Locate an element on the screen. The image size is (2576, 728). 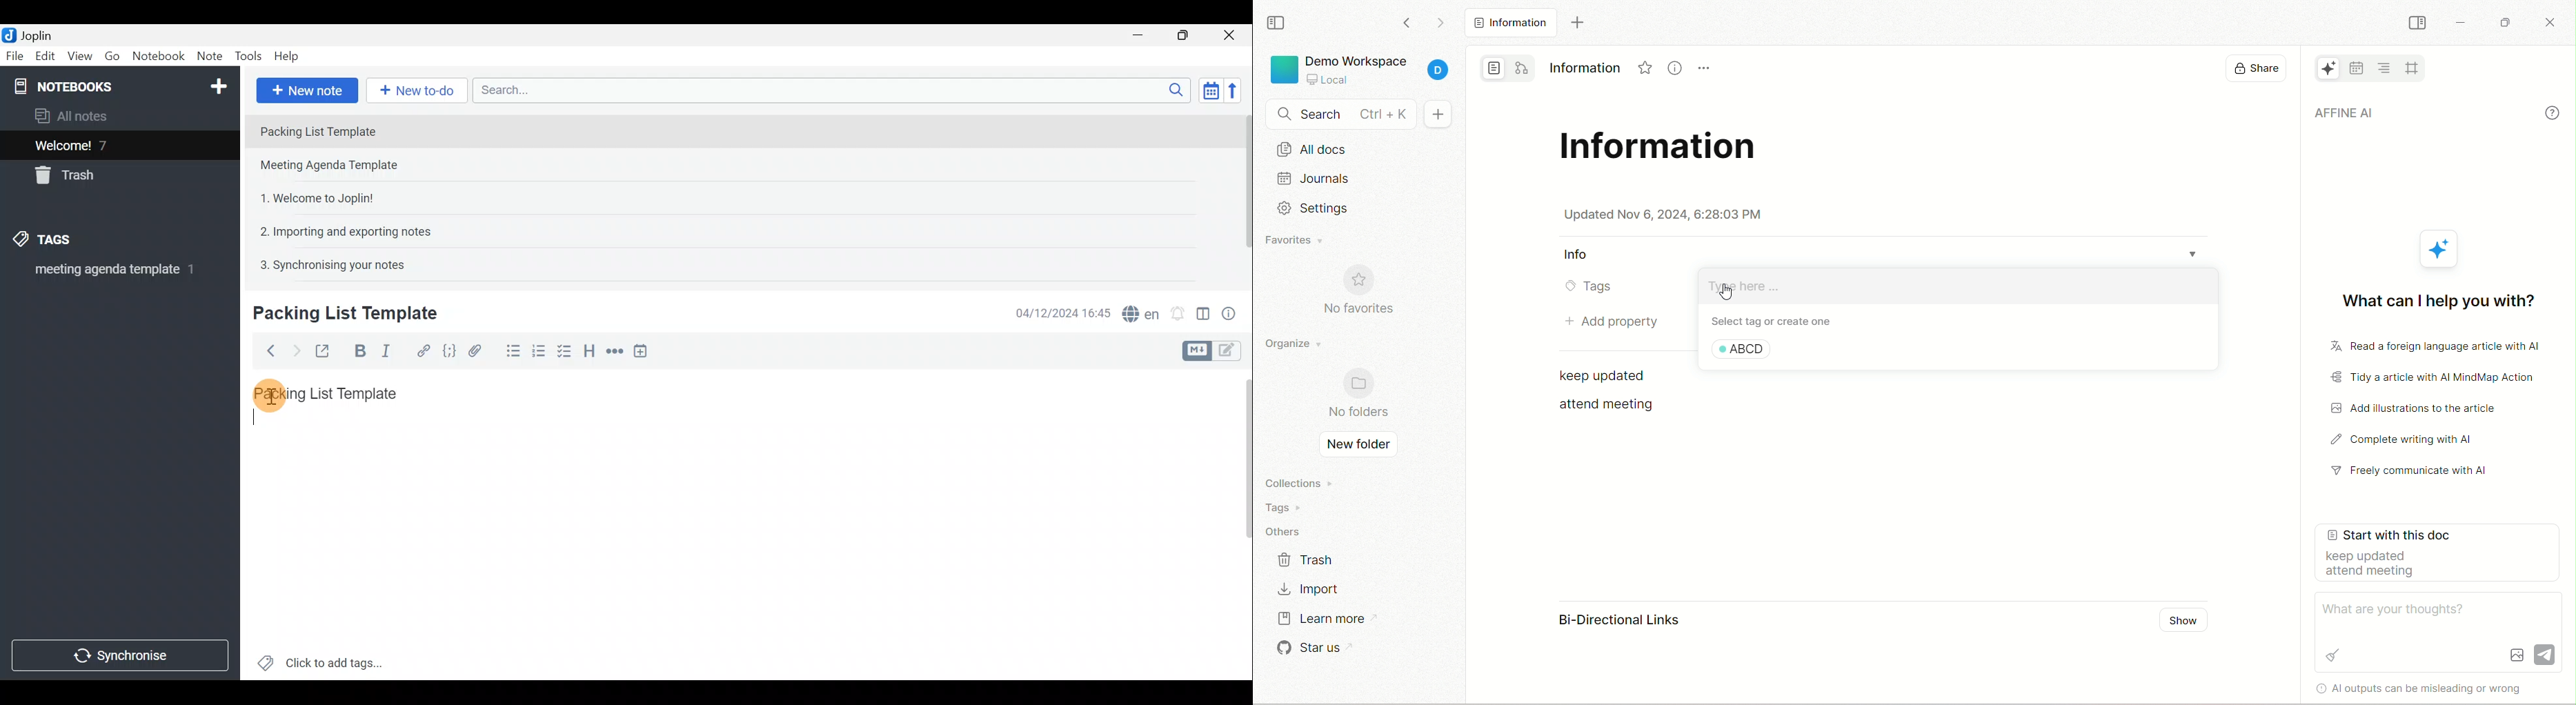
Minimise is located at coordinates (1145, 37).